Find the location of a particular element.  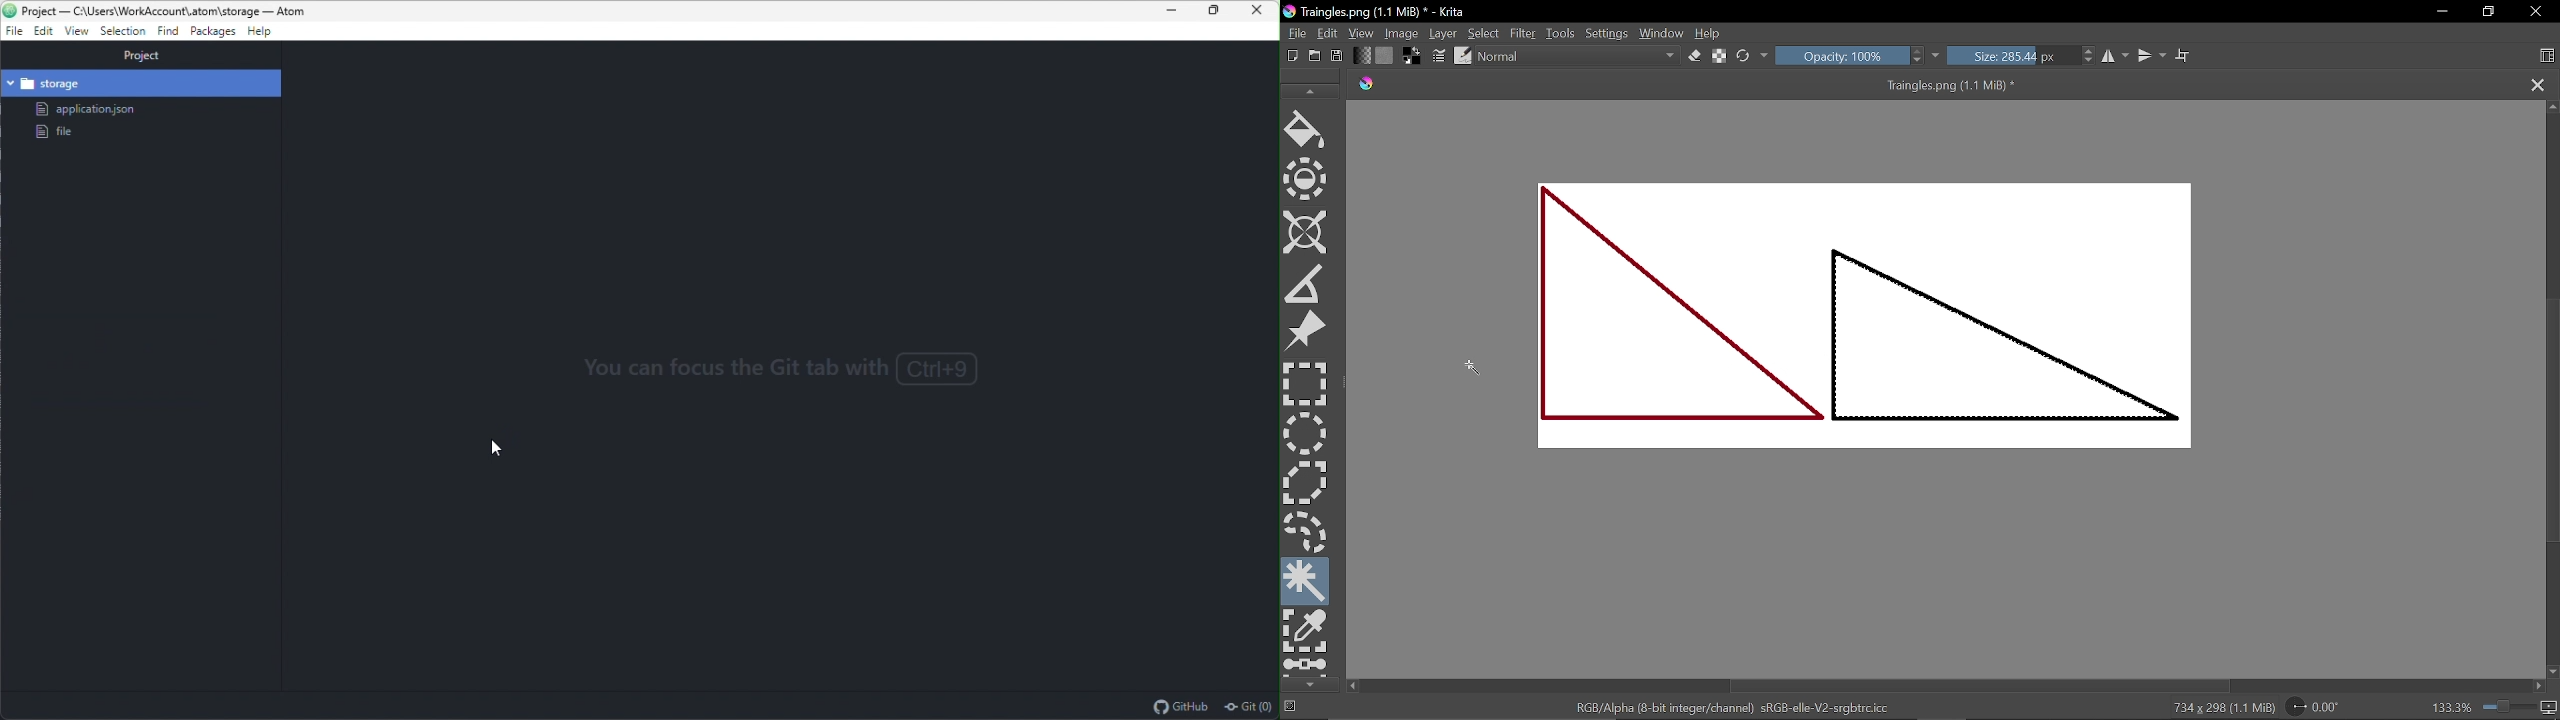

Choose brush preset is located at coordinates (1464, 56).